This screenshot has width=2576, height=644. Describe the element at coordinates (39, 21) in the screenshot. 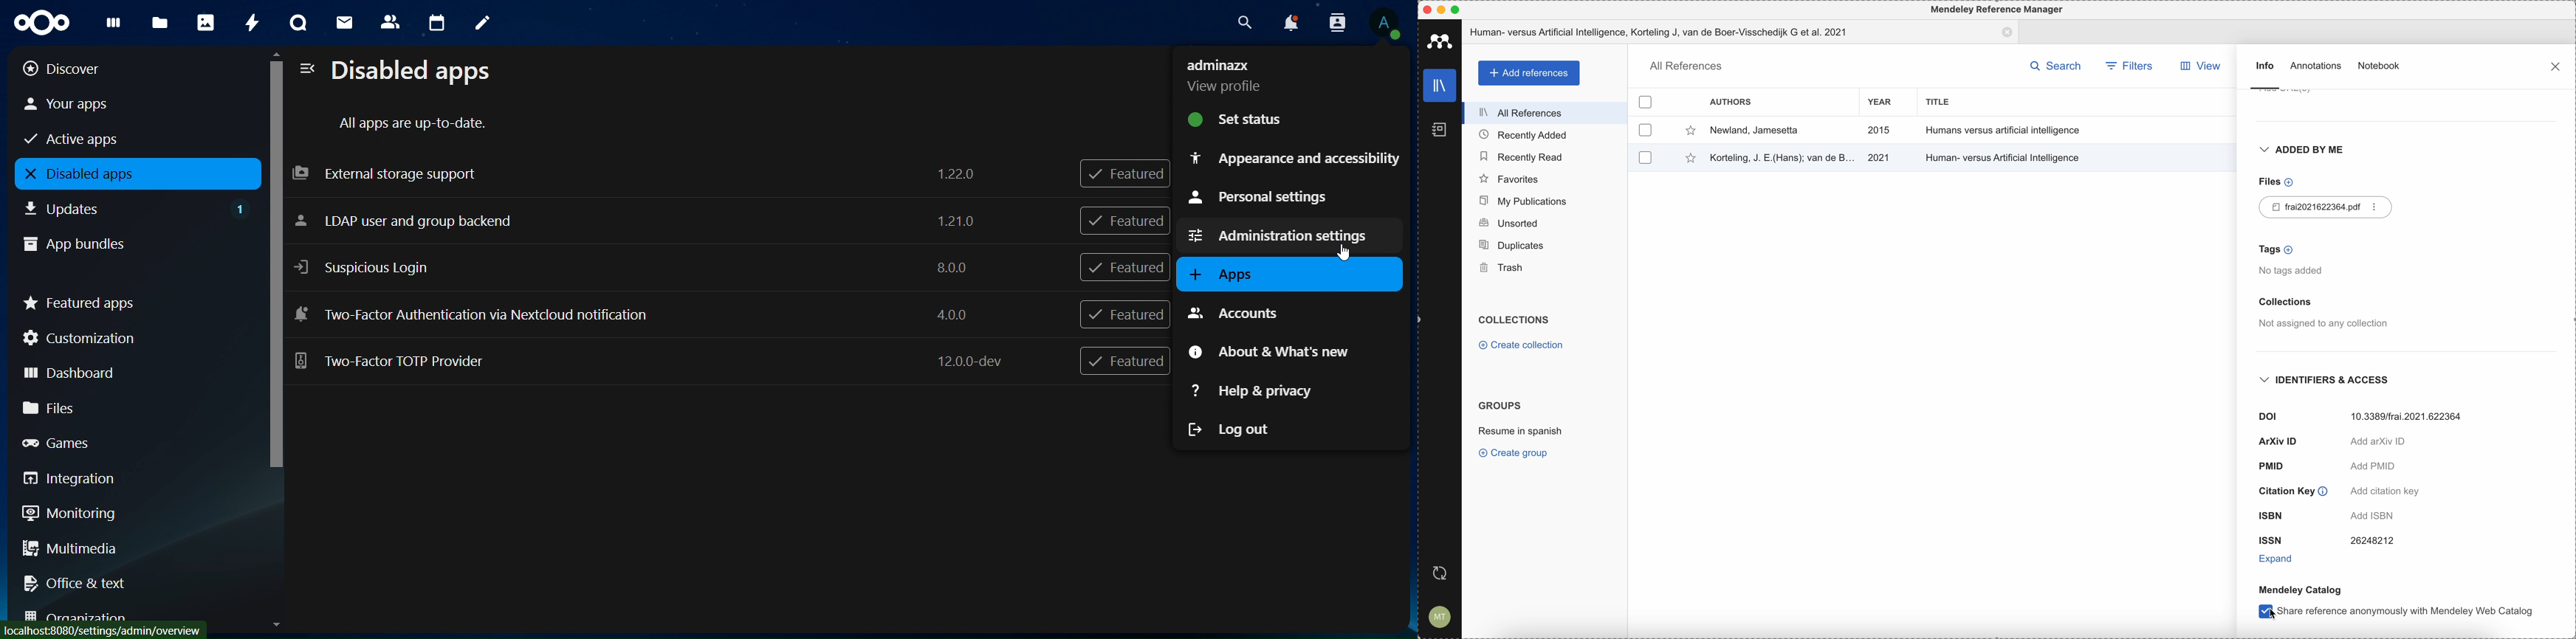

I see `icon` at that location.